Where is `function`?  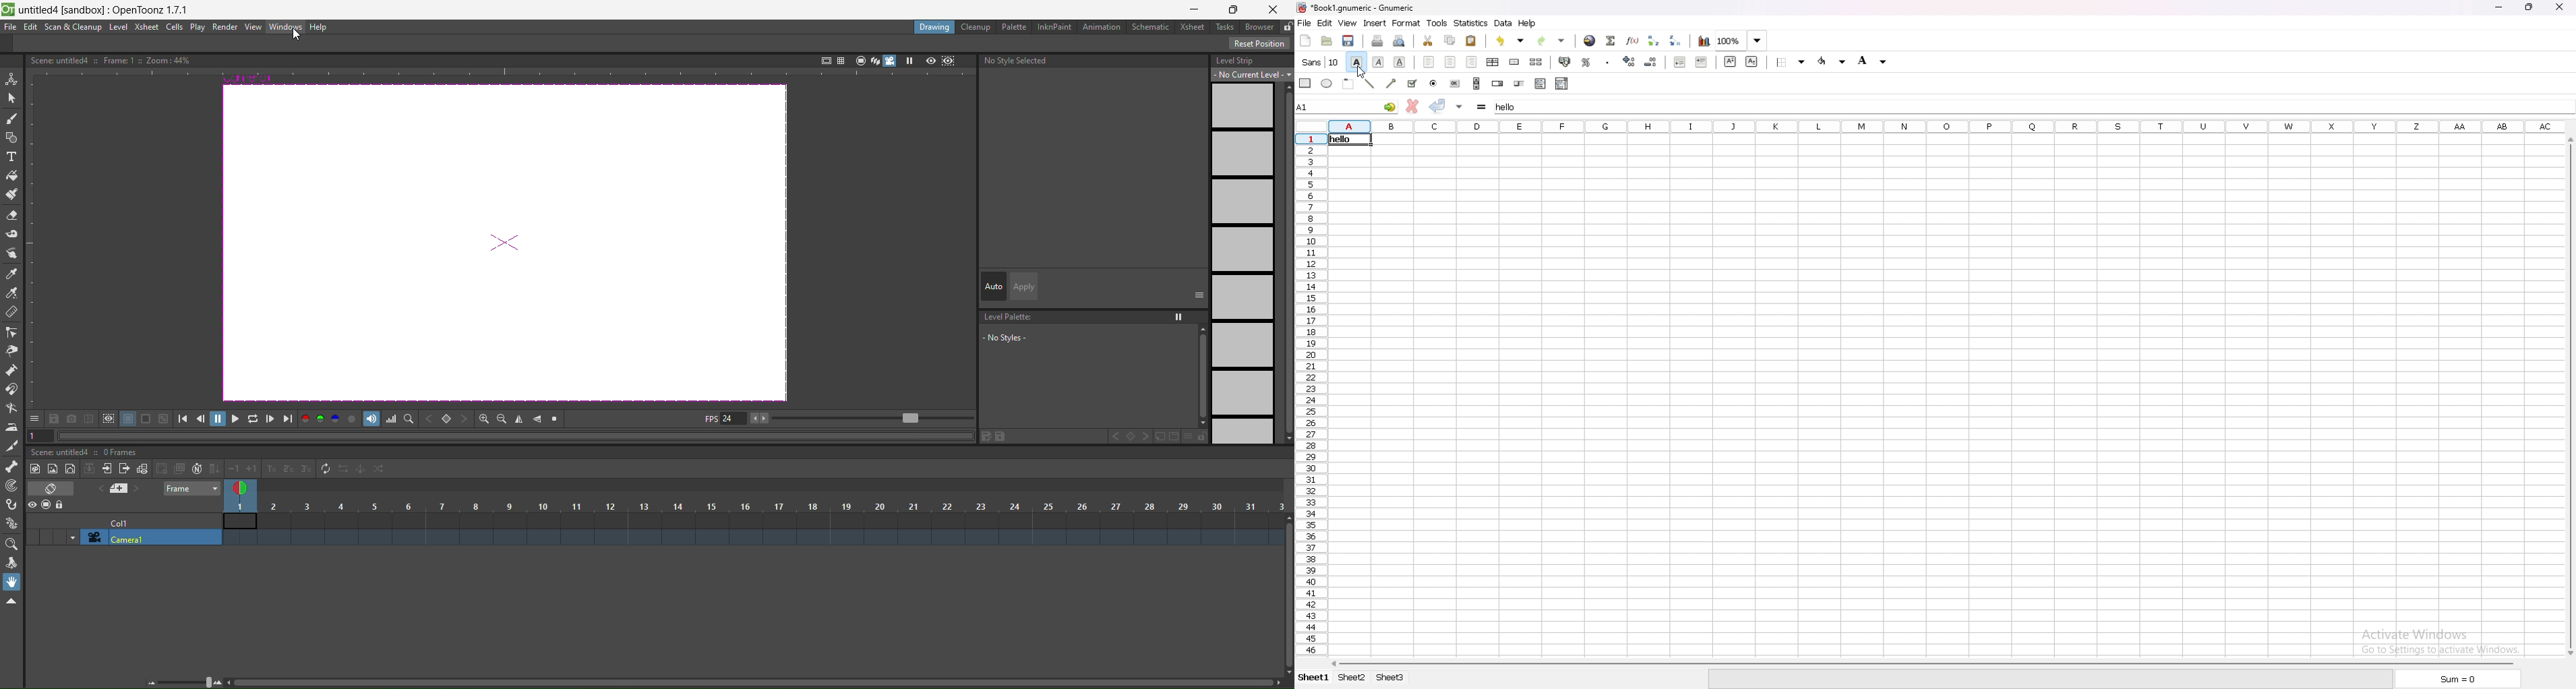
function is located at coordinates (1632, 41).